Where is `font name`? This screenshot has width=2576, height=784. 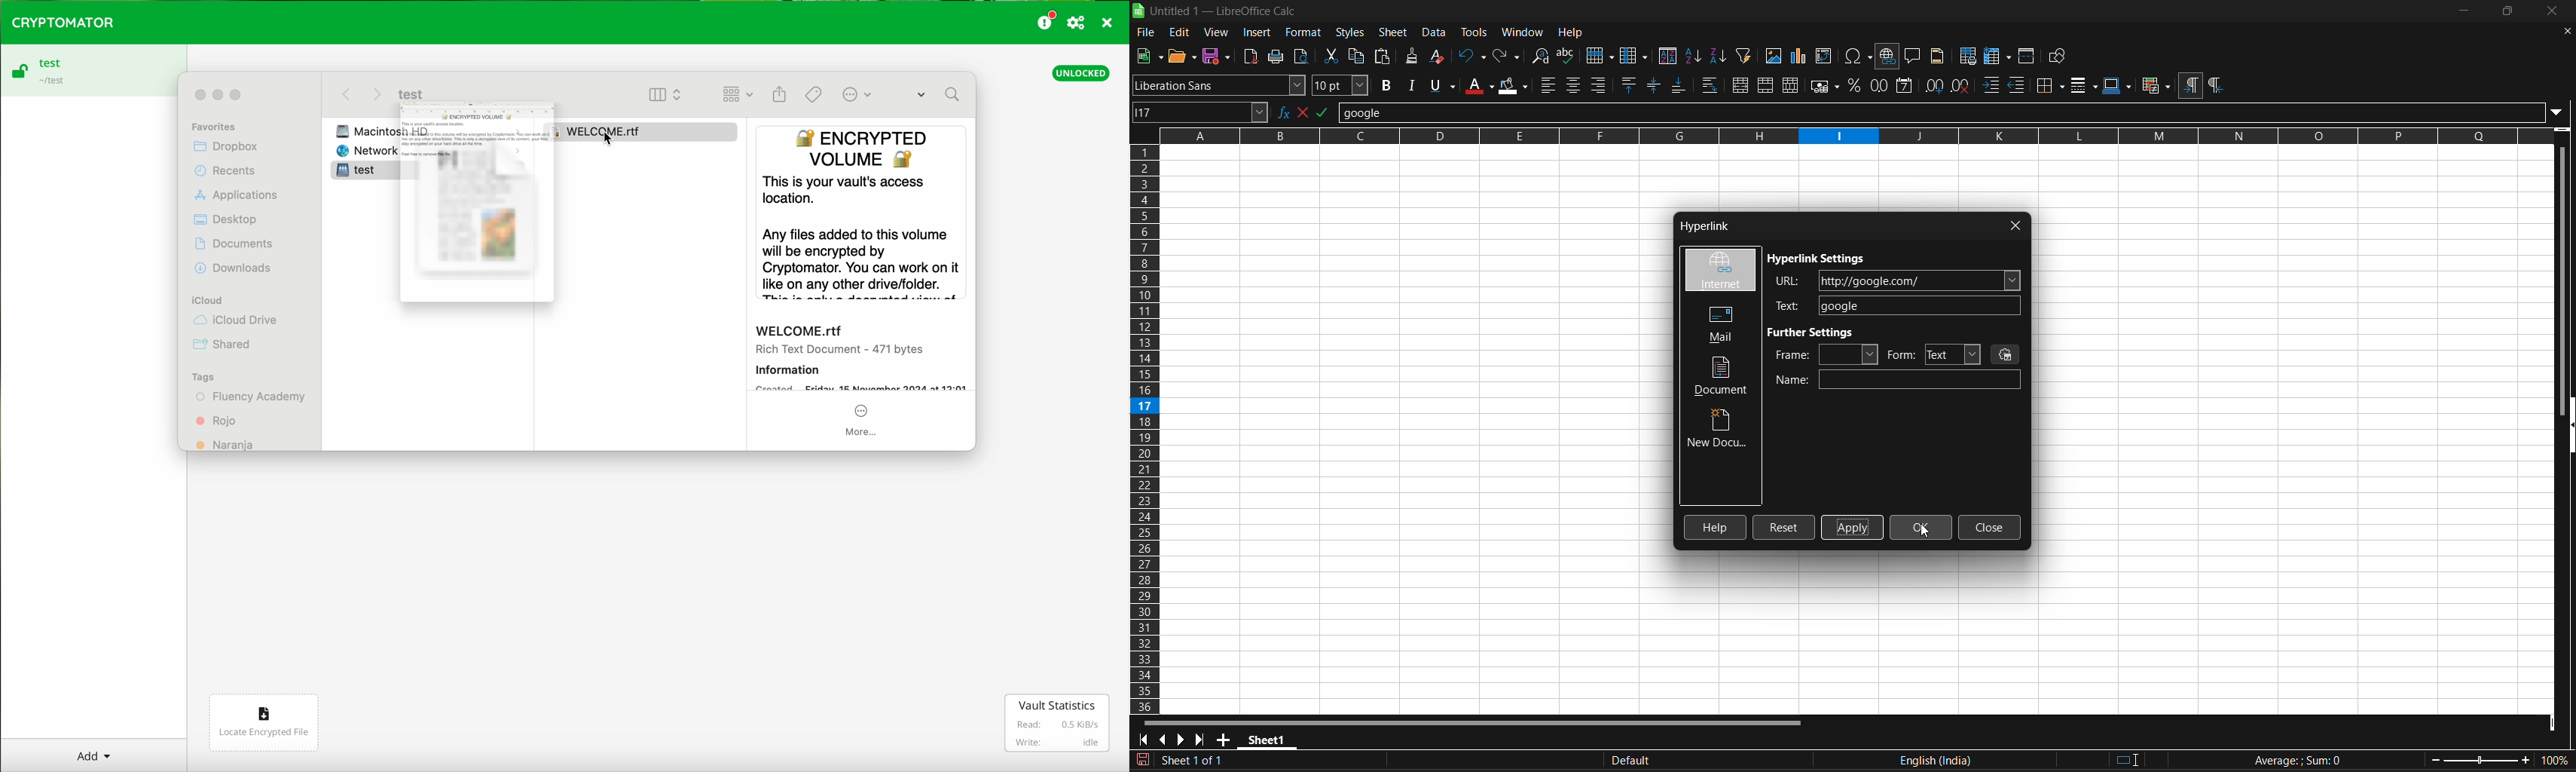 font name is located at coordinates (1219, 84).